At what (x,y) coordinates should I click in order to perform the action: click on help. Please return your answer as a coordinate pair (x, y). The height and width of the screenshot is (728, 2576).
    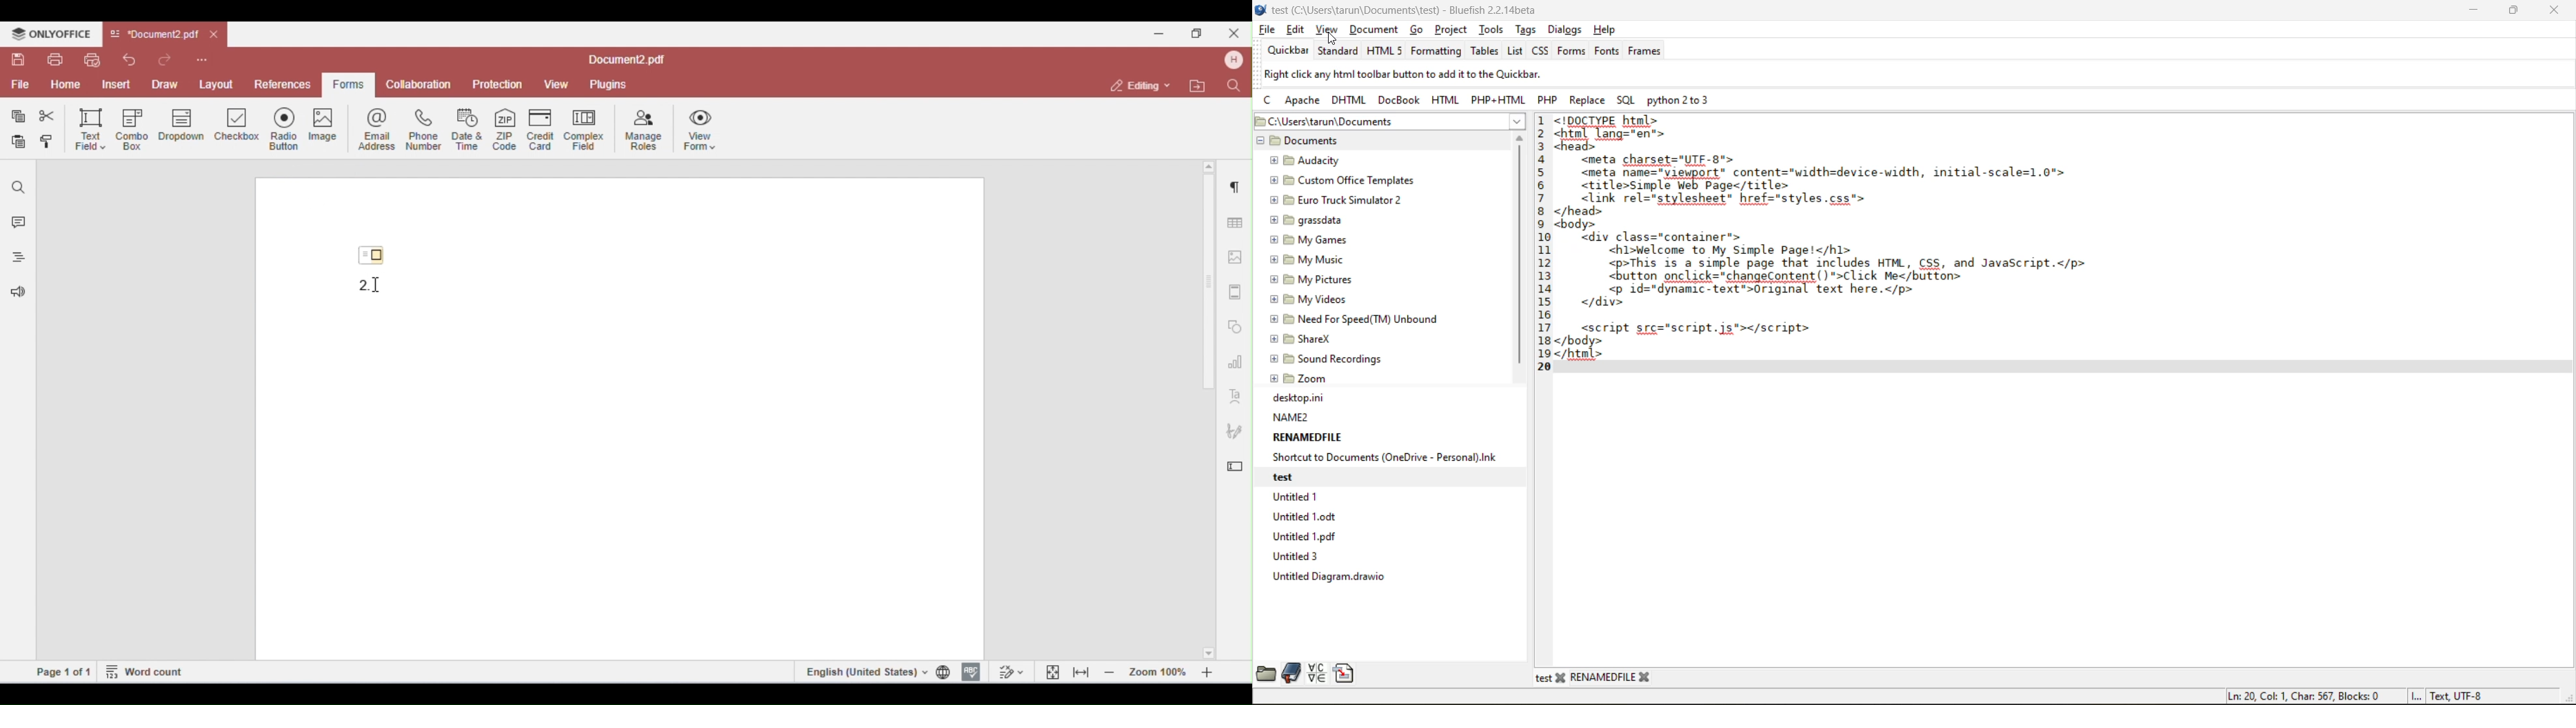
    Looking at the image, I should click on (1606, 31).